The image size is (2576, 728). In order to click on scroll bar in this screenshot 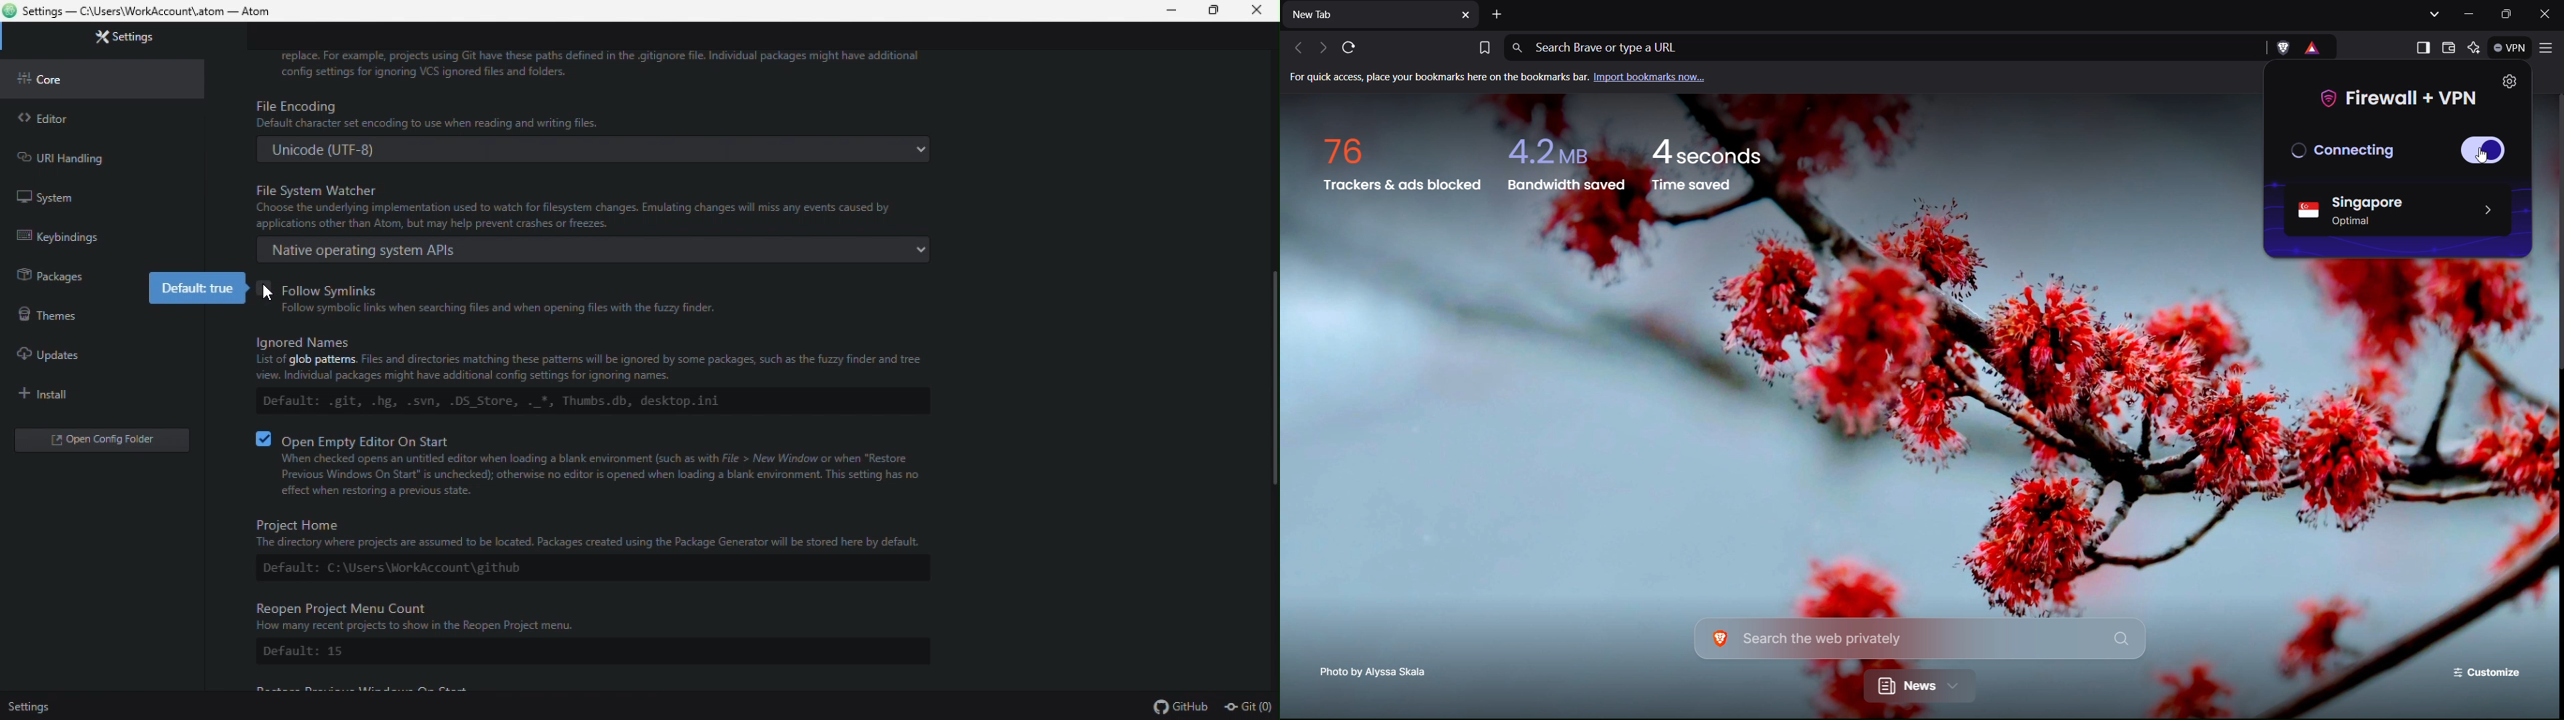, I will do `click(1271, 380)`.